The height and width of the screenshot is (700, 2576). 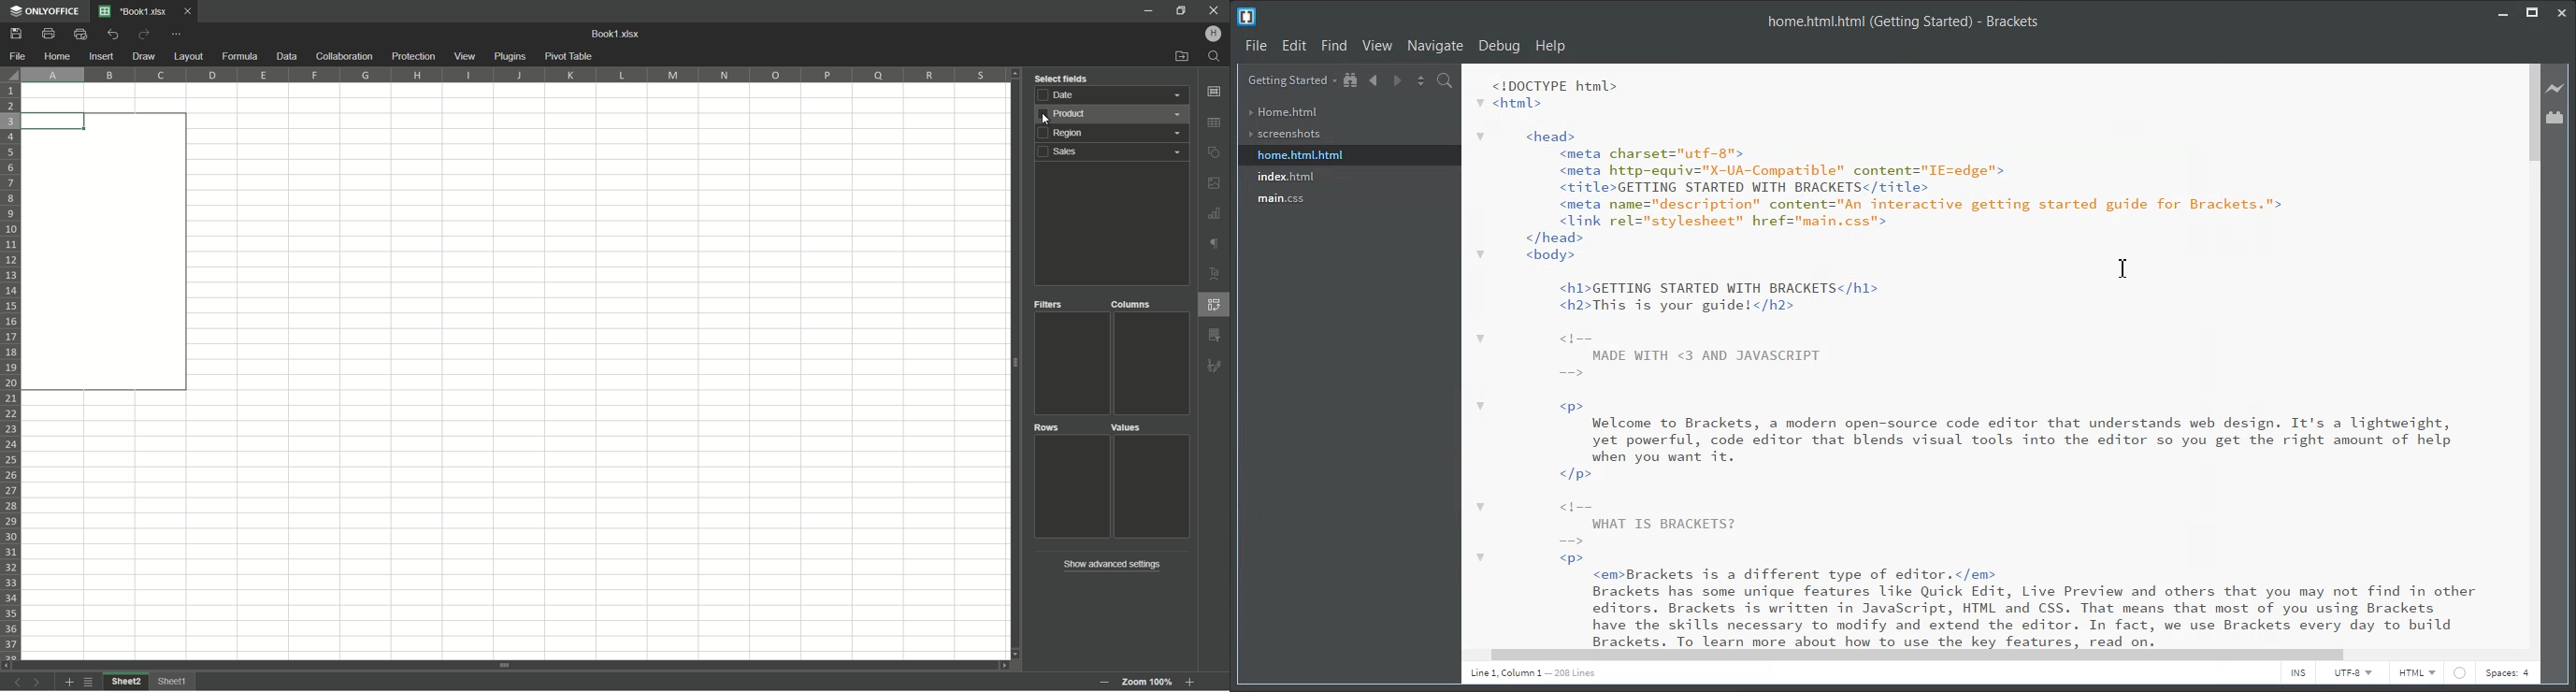 What do you see at coordinates (16, 684) in the screenshot?
I see `previous sheet` at bounding box center [16, 684].